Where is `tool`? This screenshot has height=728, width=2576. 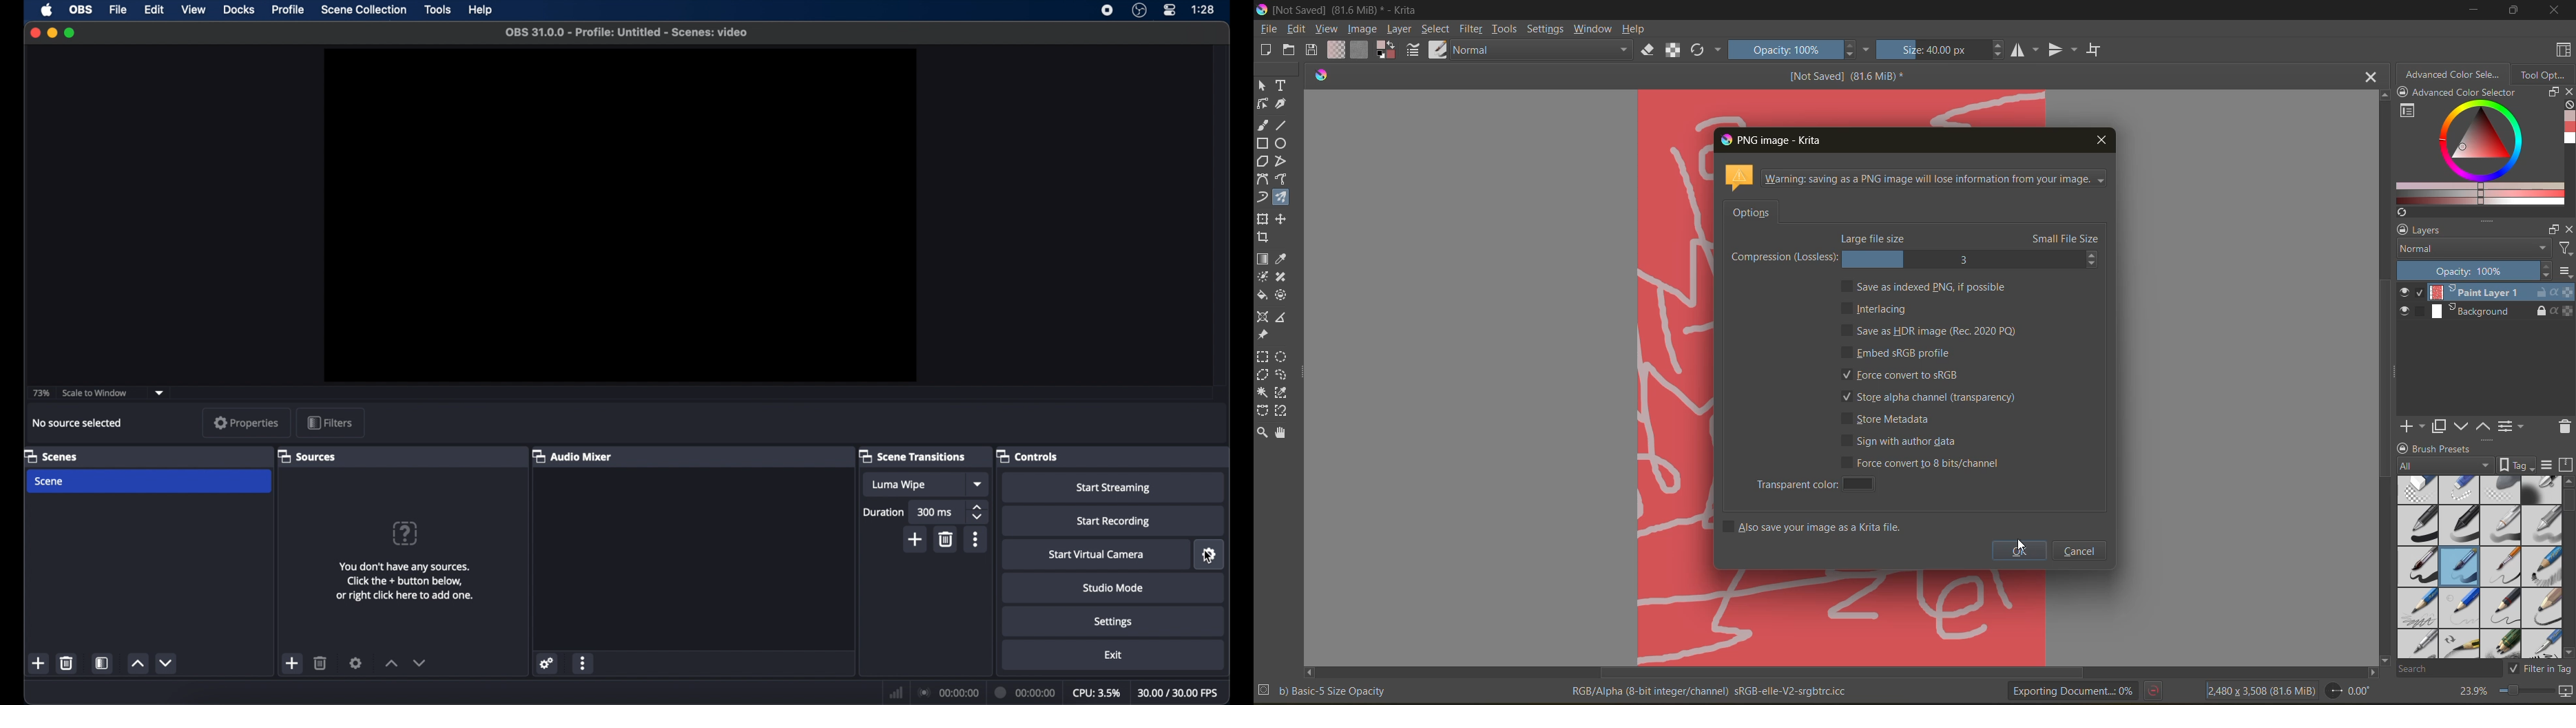 tool is located at coordinates (1262, 260).